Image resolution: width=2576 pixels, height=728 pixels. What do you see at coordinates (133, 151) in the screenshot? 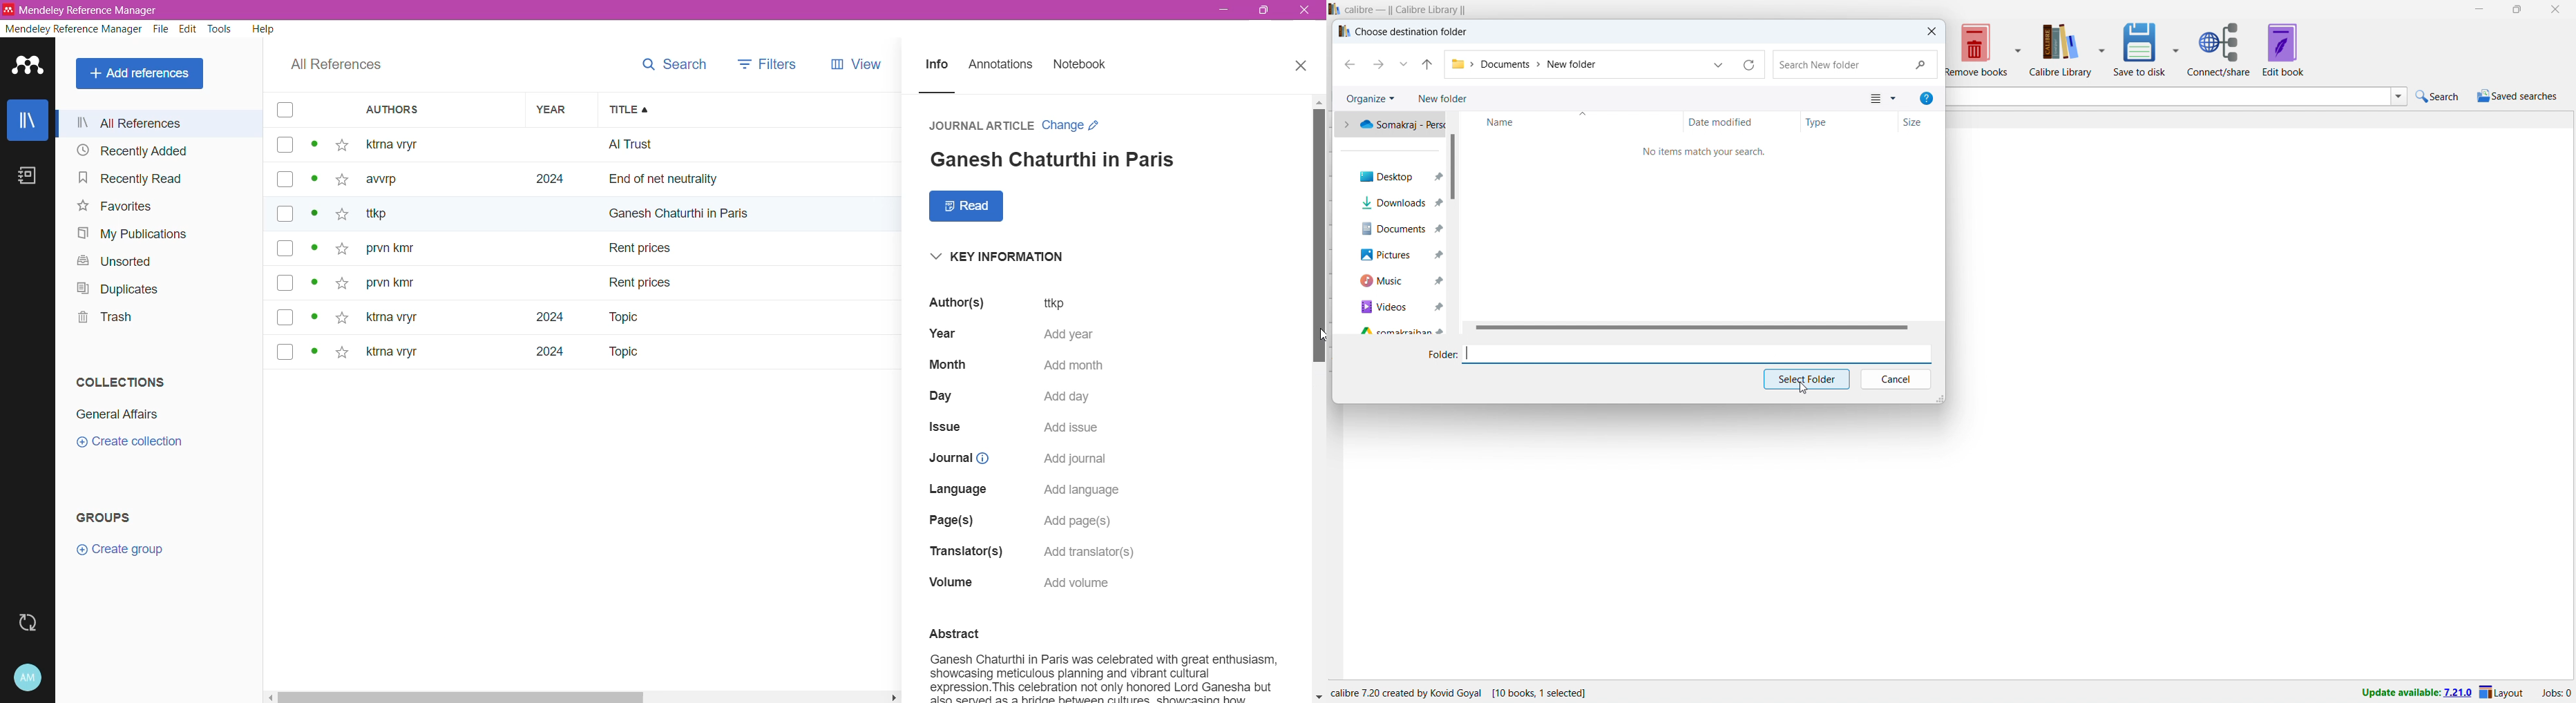
I see `Recently Added` at bounding box center [133, 151].